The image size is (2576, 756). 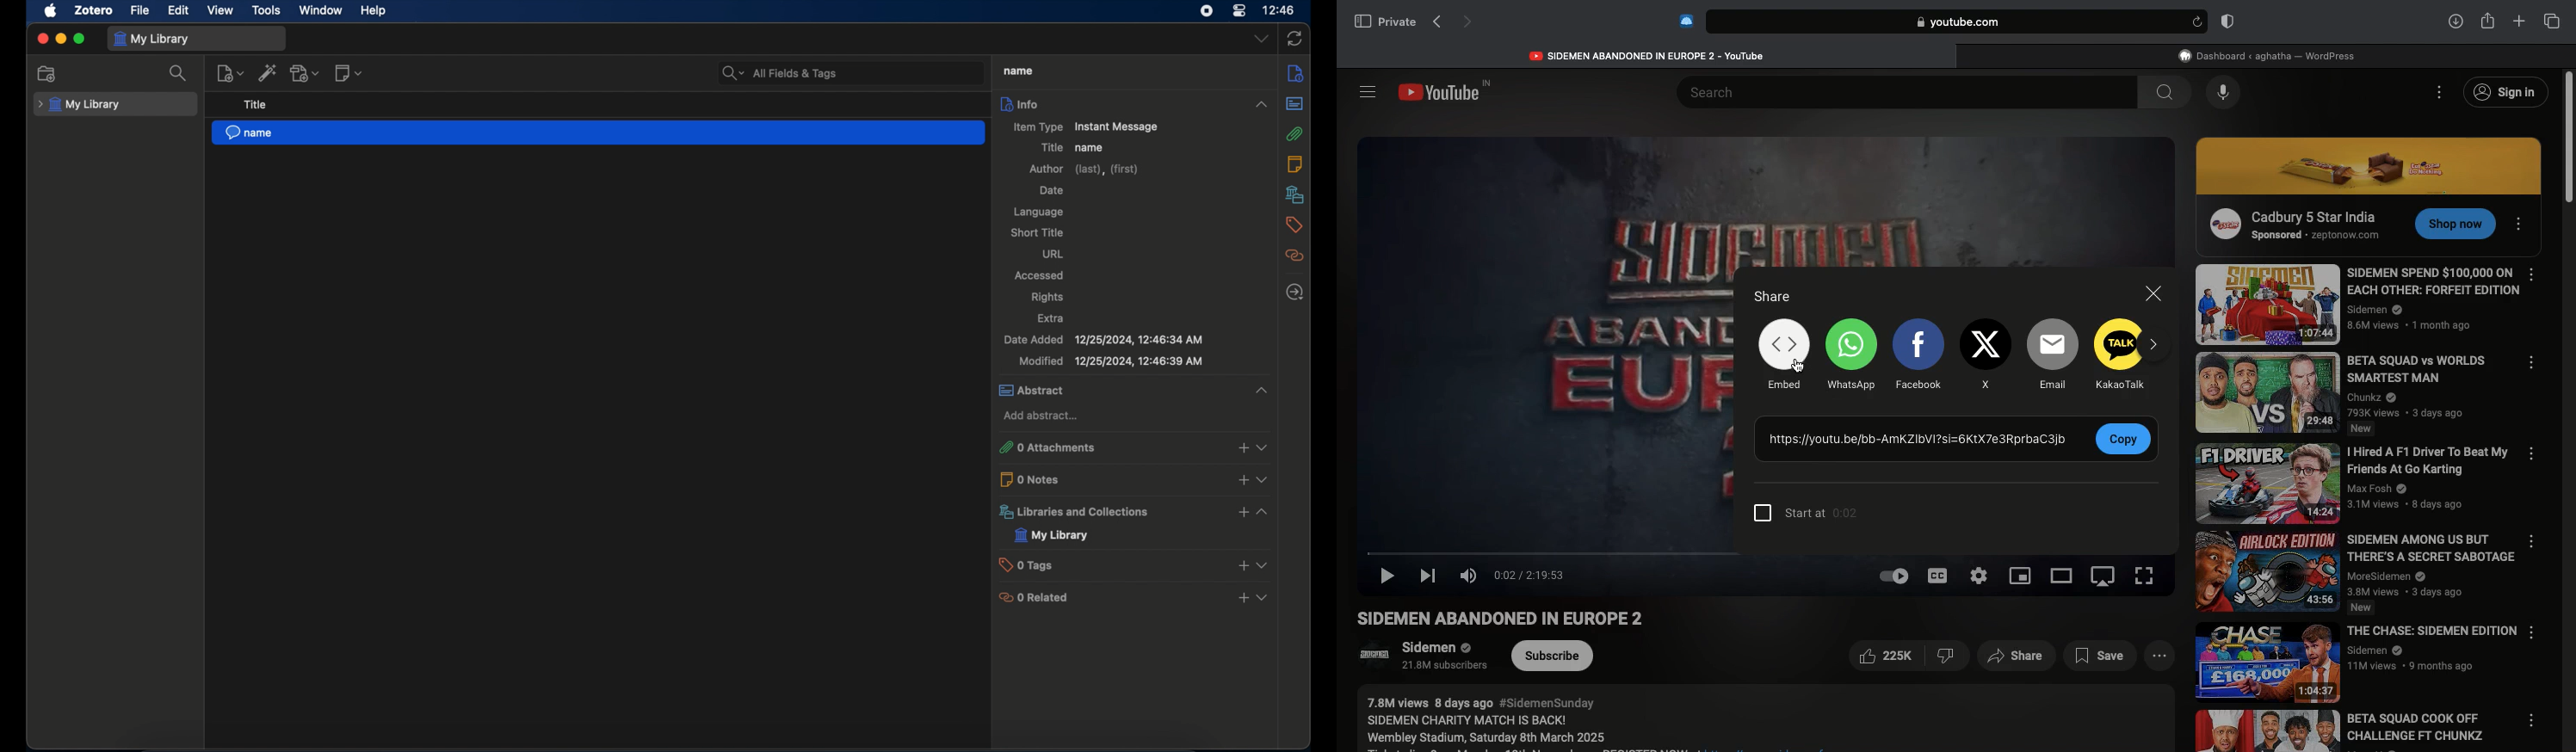 What do you see at coordinates (1891, 91) in the screenshot?
I see `Search bar` at bounding box center [1891, 91].